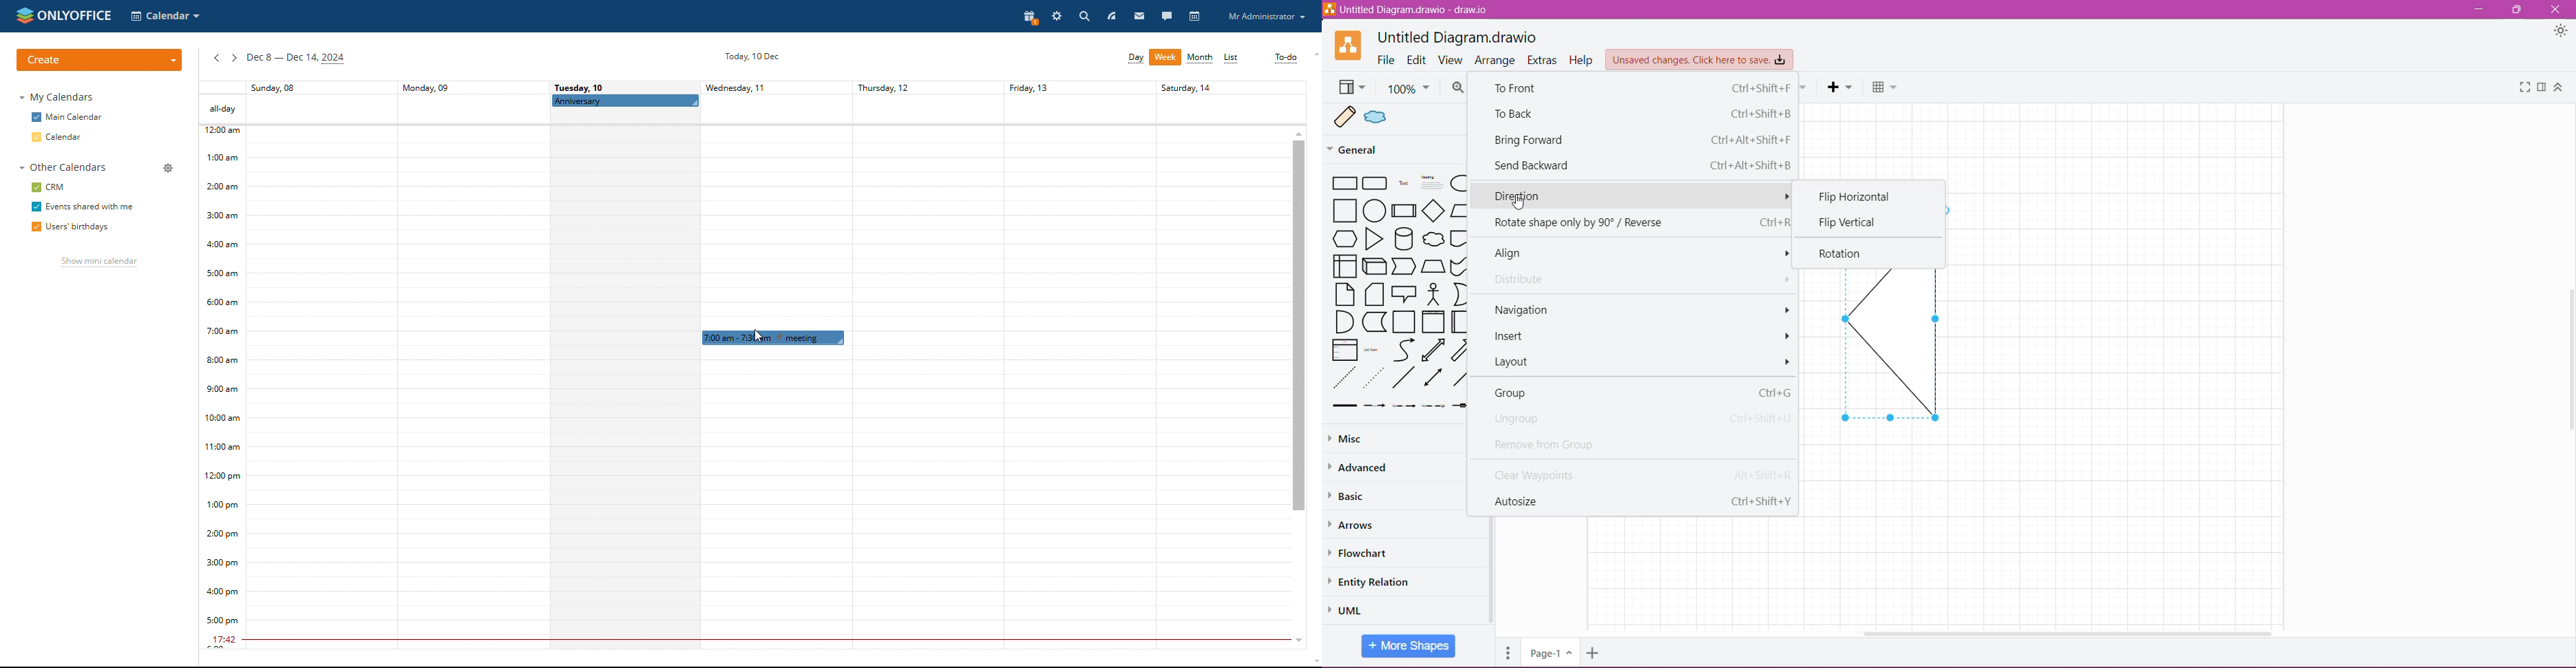 The width and height of the screenshot is (2576, 672). What do you see at coordinates (1641, 310) in the screenshot?
I see `Navigation` at bounding box center [1641, 310].